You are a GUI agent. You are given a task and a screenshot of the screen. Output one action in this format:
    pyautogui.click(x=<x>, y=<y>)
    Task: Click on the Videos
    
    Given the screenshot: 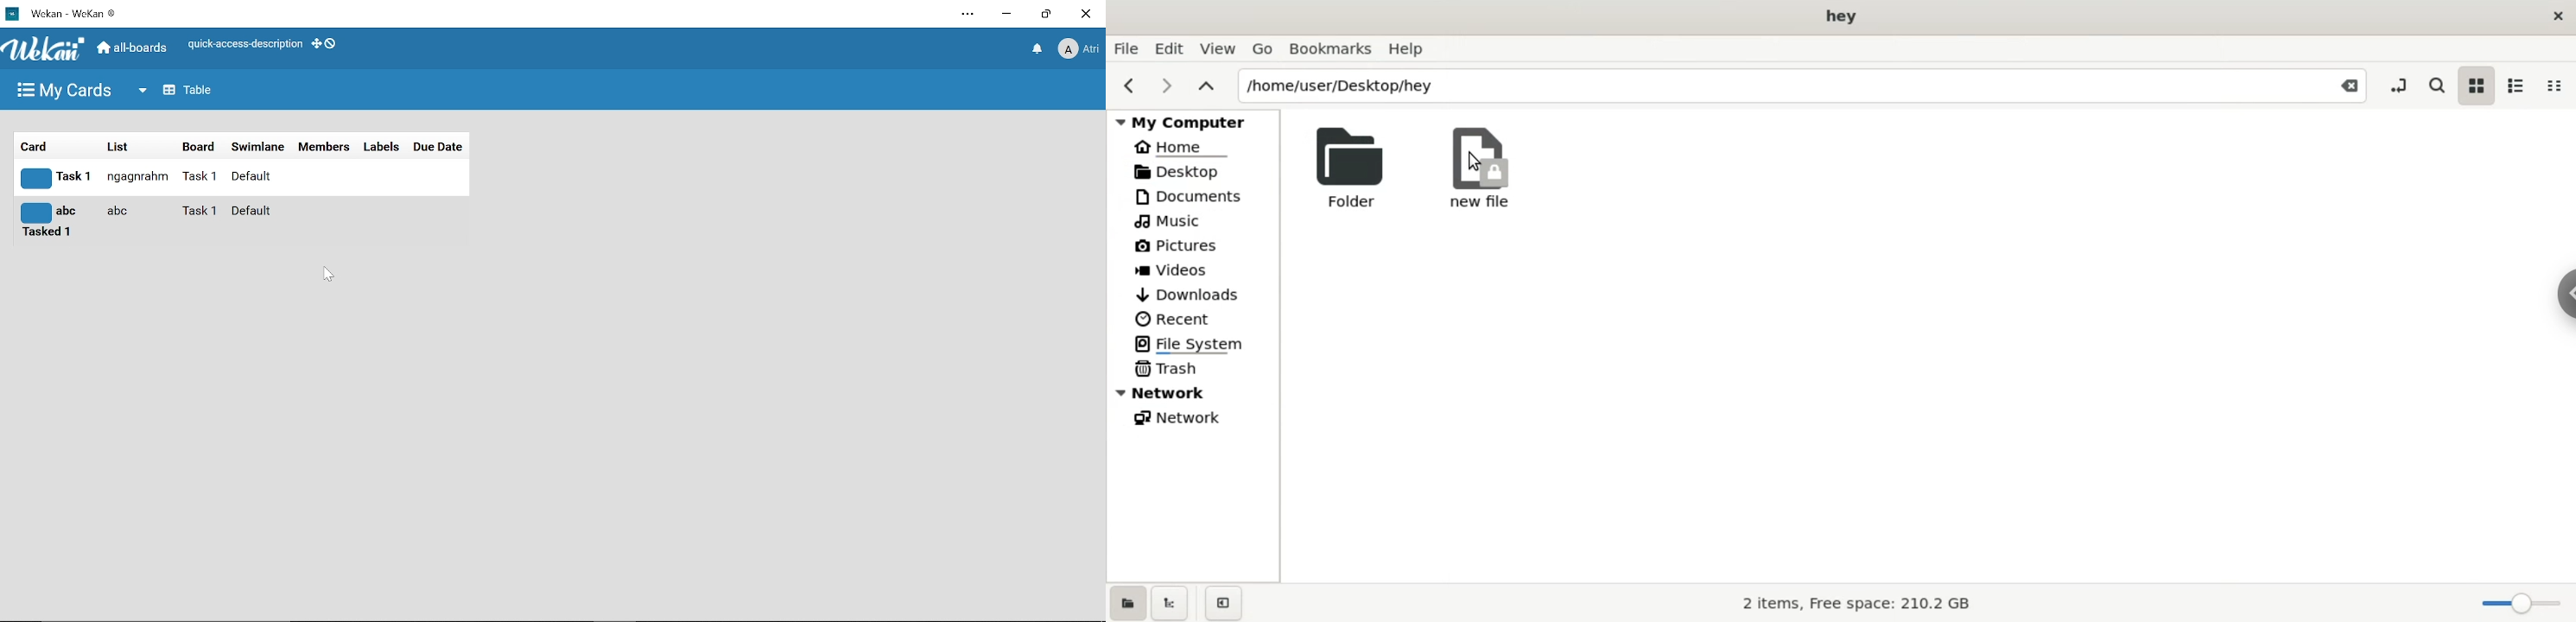 What is the action you would take?
    pyautogui.click(x=1183, y=271)
    